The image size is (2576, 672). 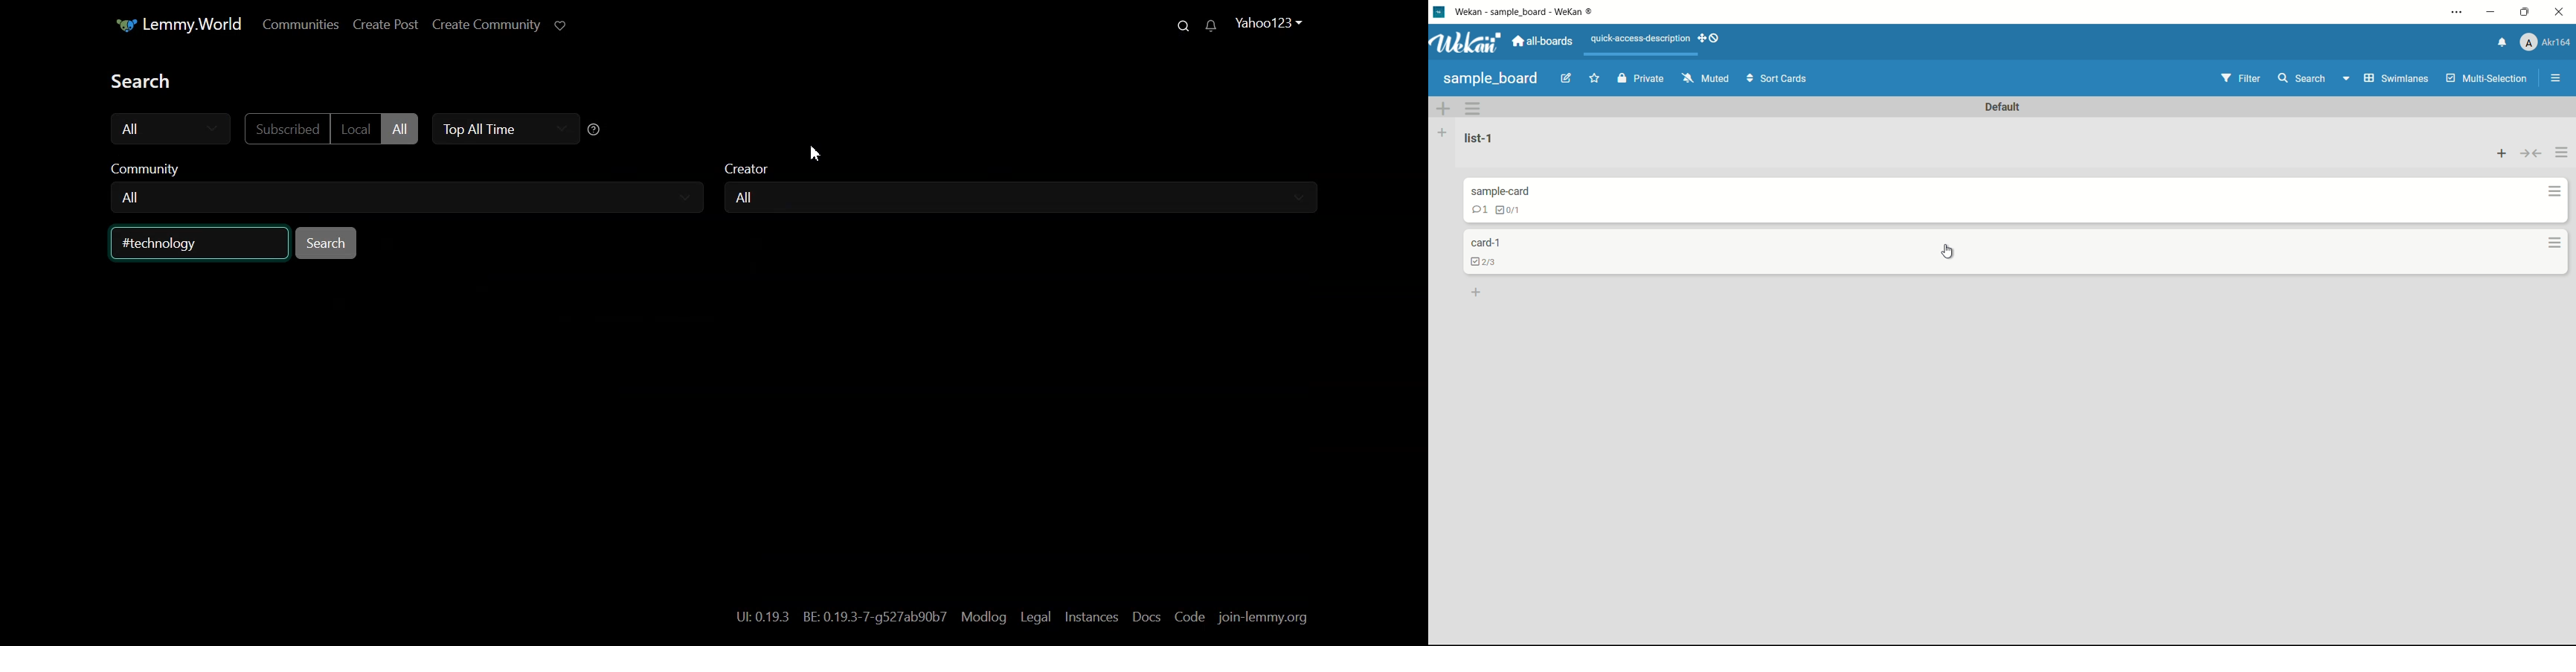 I want to click on Wekan logo, so click(x=1465, y=42).